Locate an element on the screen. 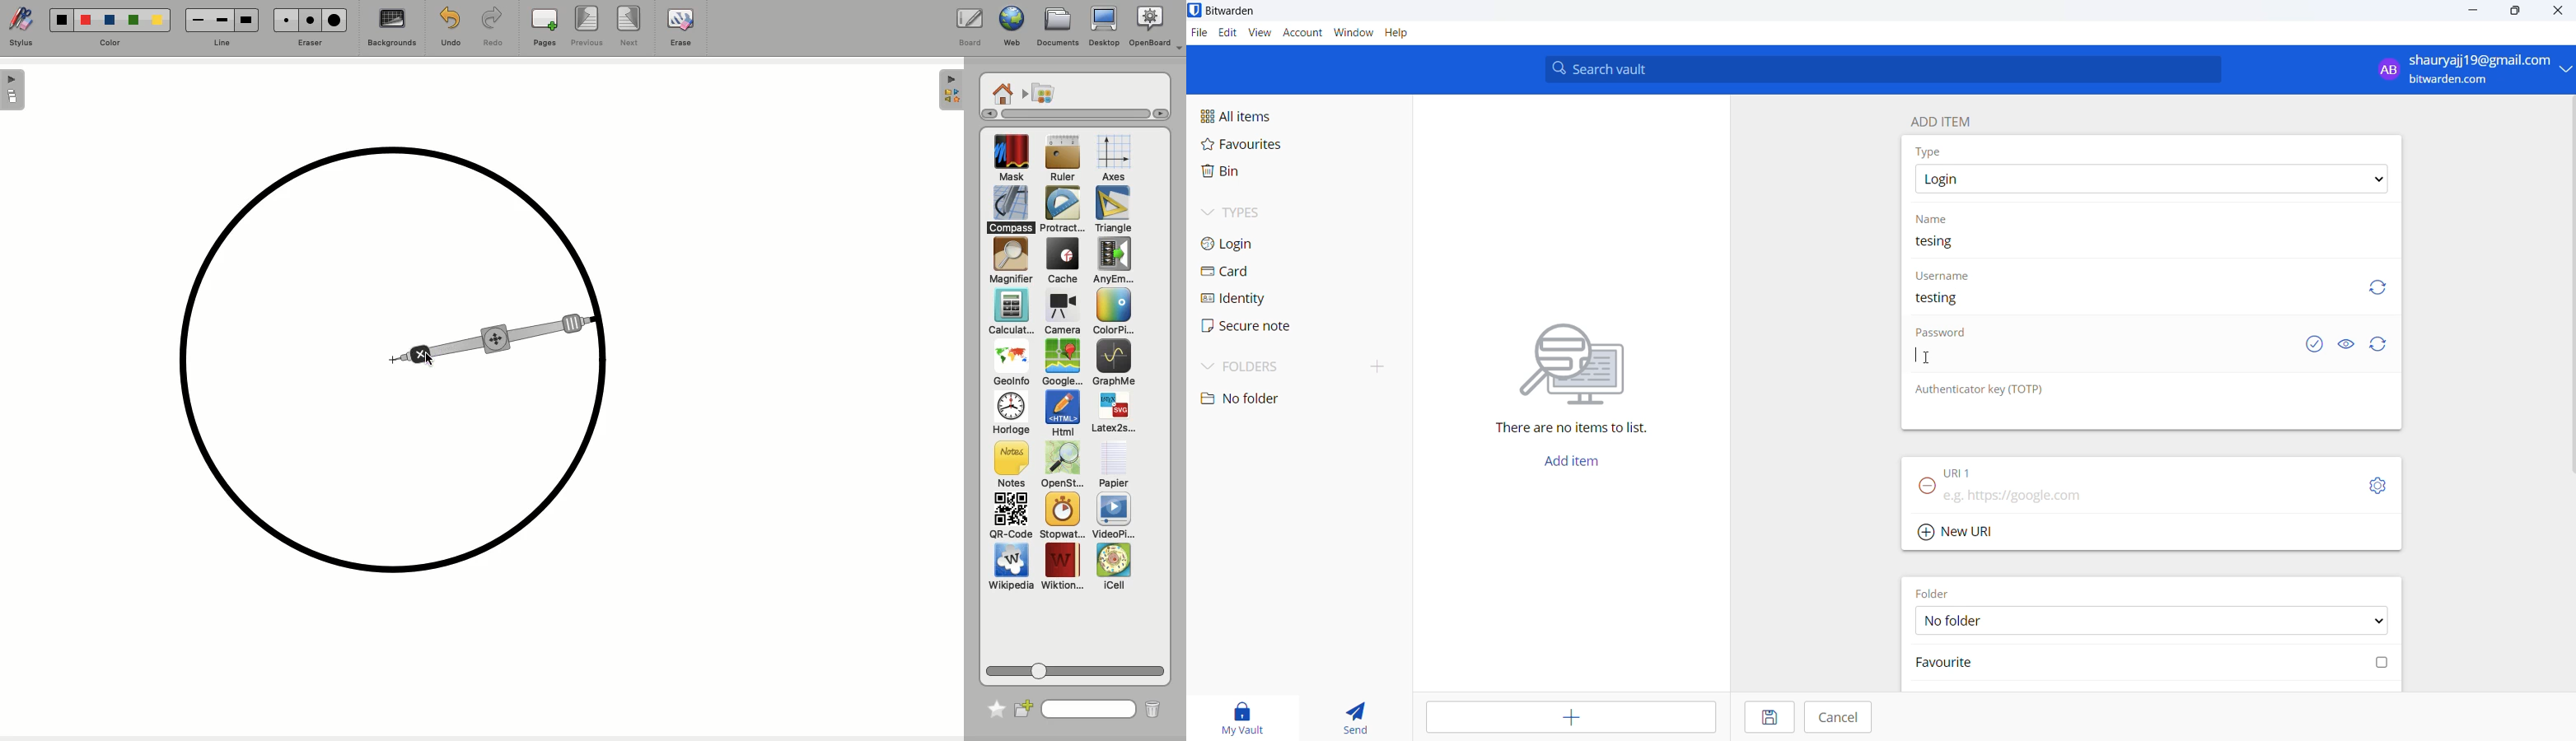 This screenshot has width=2576, height=756. Folder is located at coordinates (1938, 591).